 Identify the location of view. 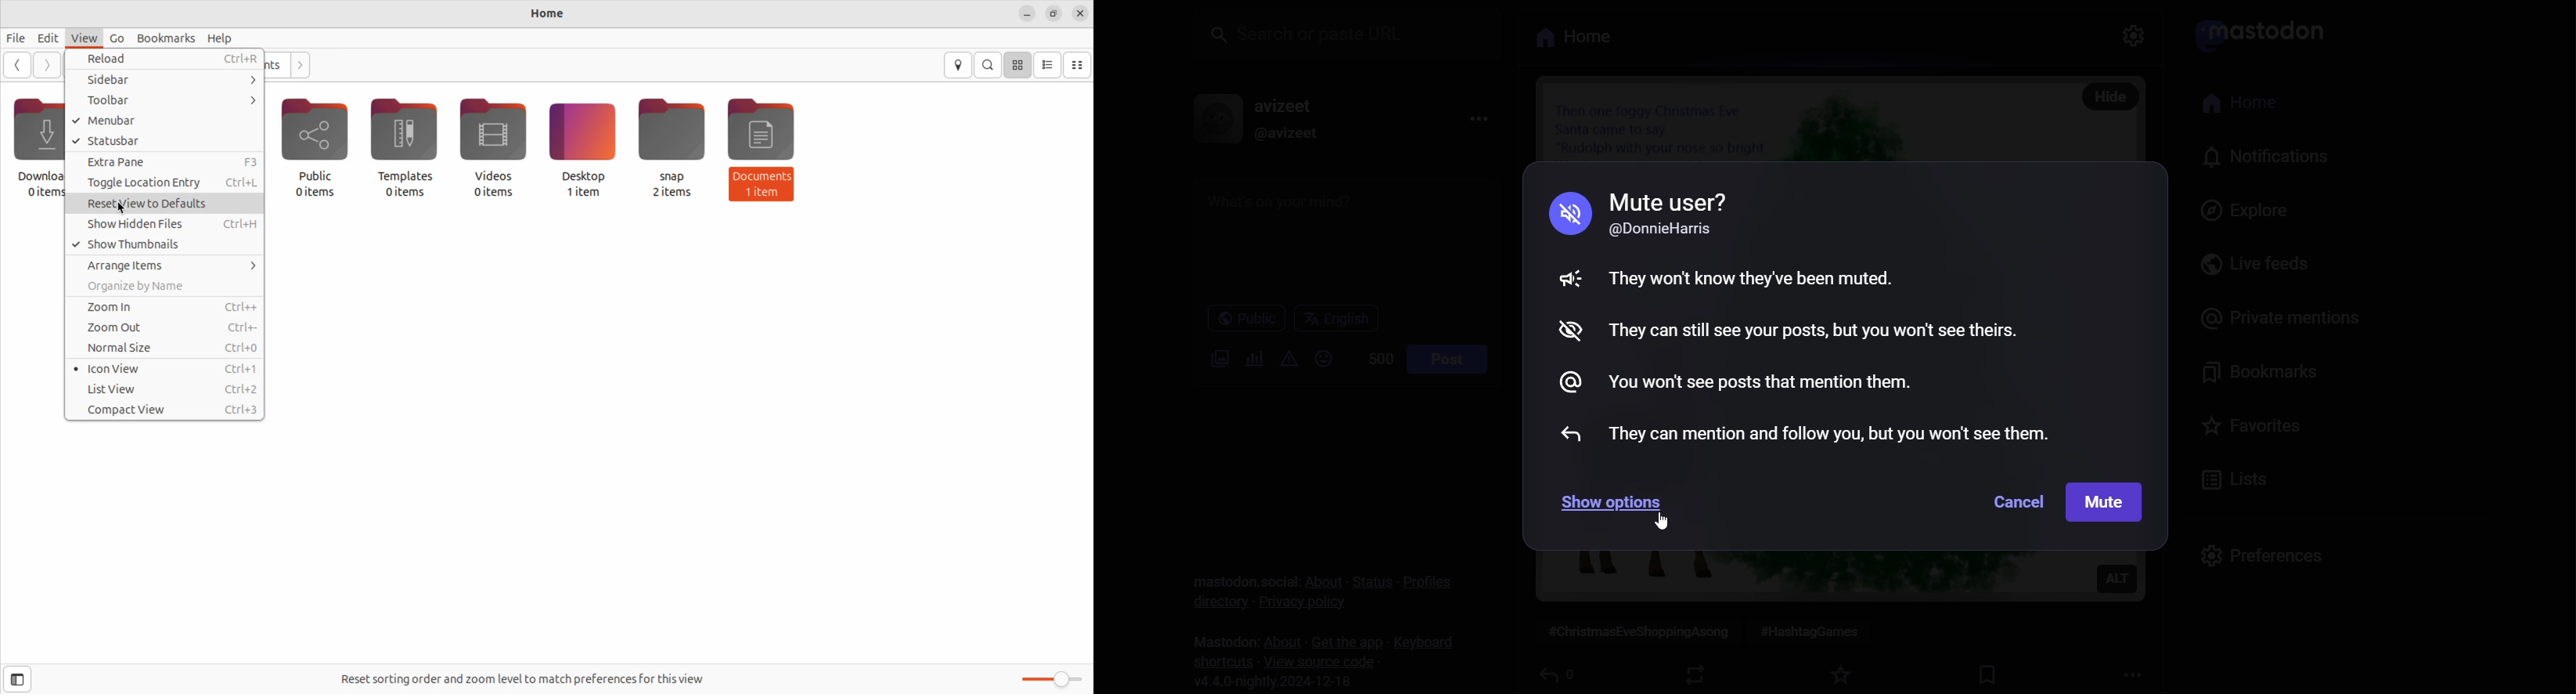
(86, 35).